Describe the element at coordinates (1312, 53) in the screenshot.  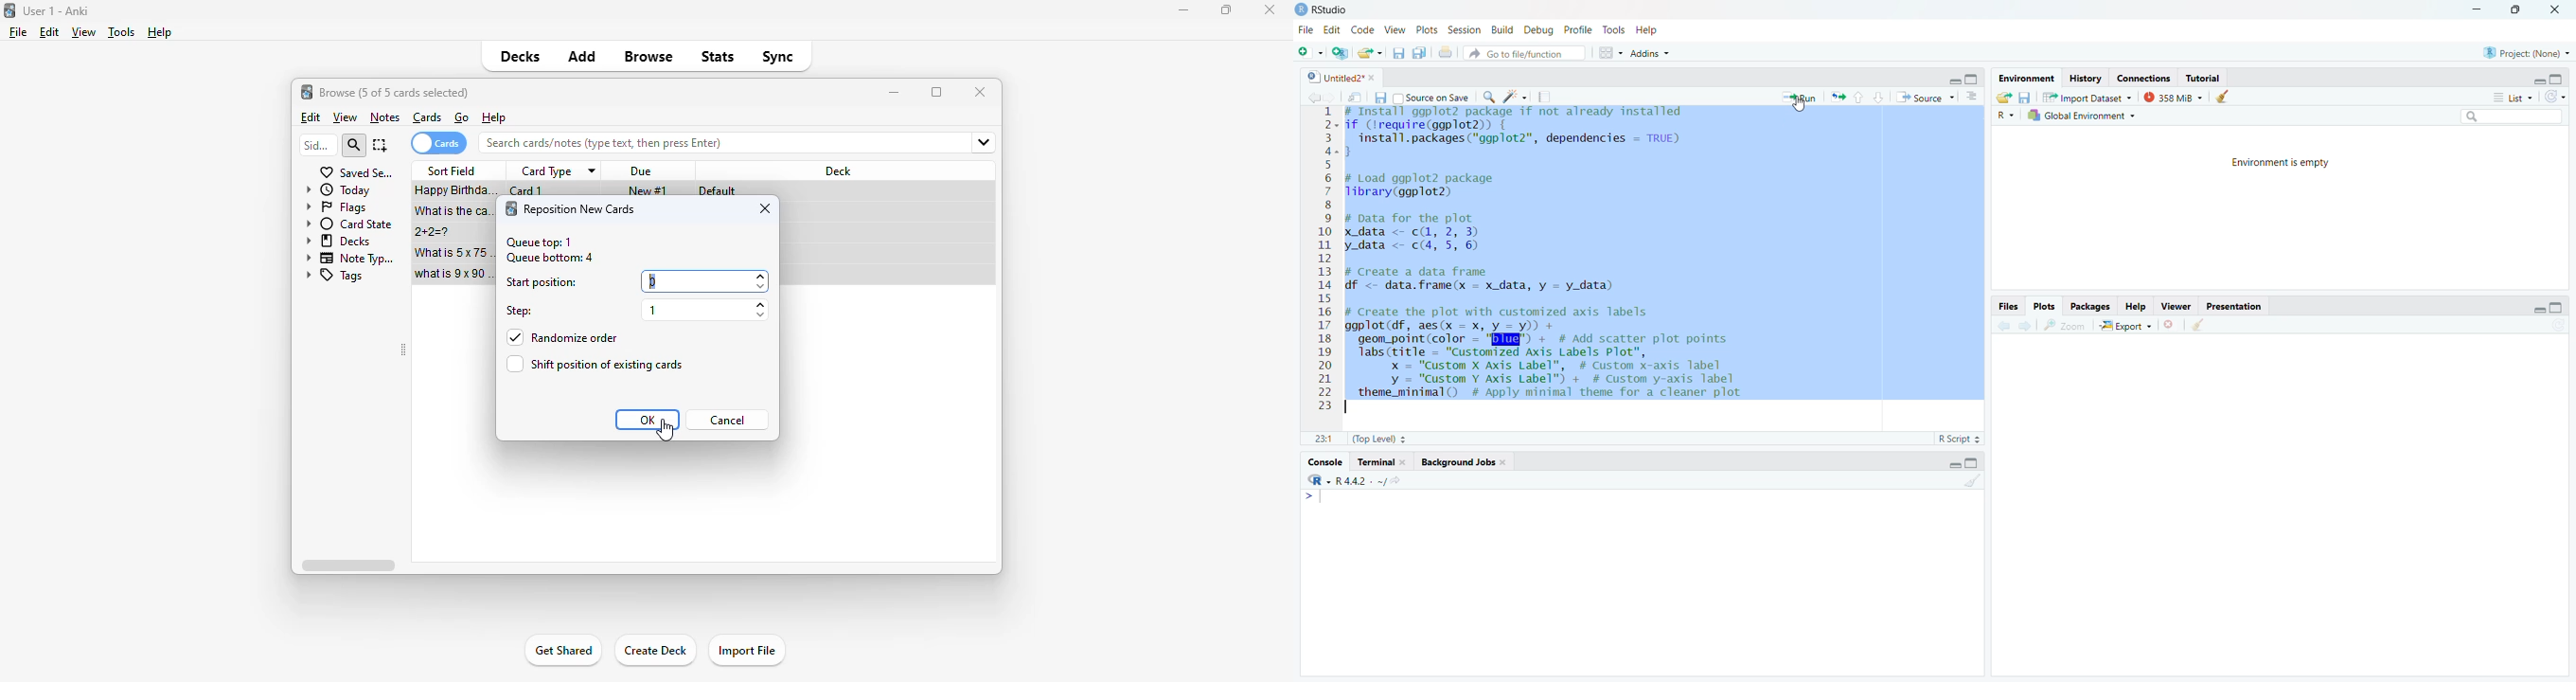
I see `add` at that location.